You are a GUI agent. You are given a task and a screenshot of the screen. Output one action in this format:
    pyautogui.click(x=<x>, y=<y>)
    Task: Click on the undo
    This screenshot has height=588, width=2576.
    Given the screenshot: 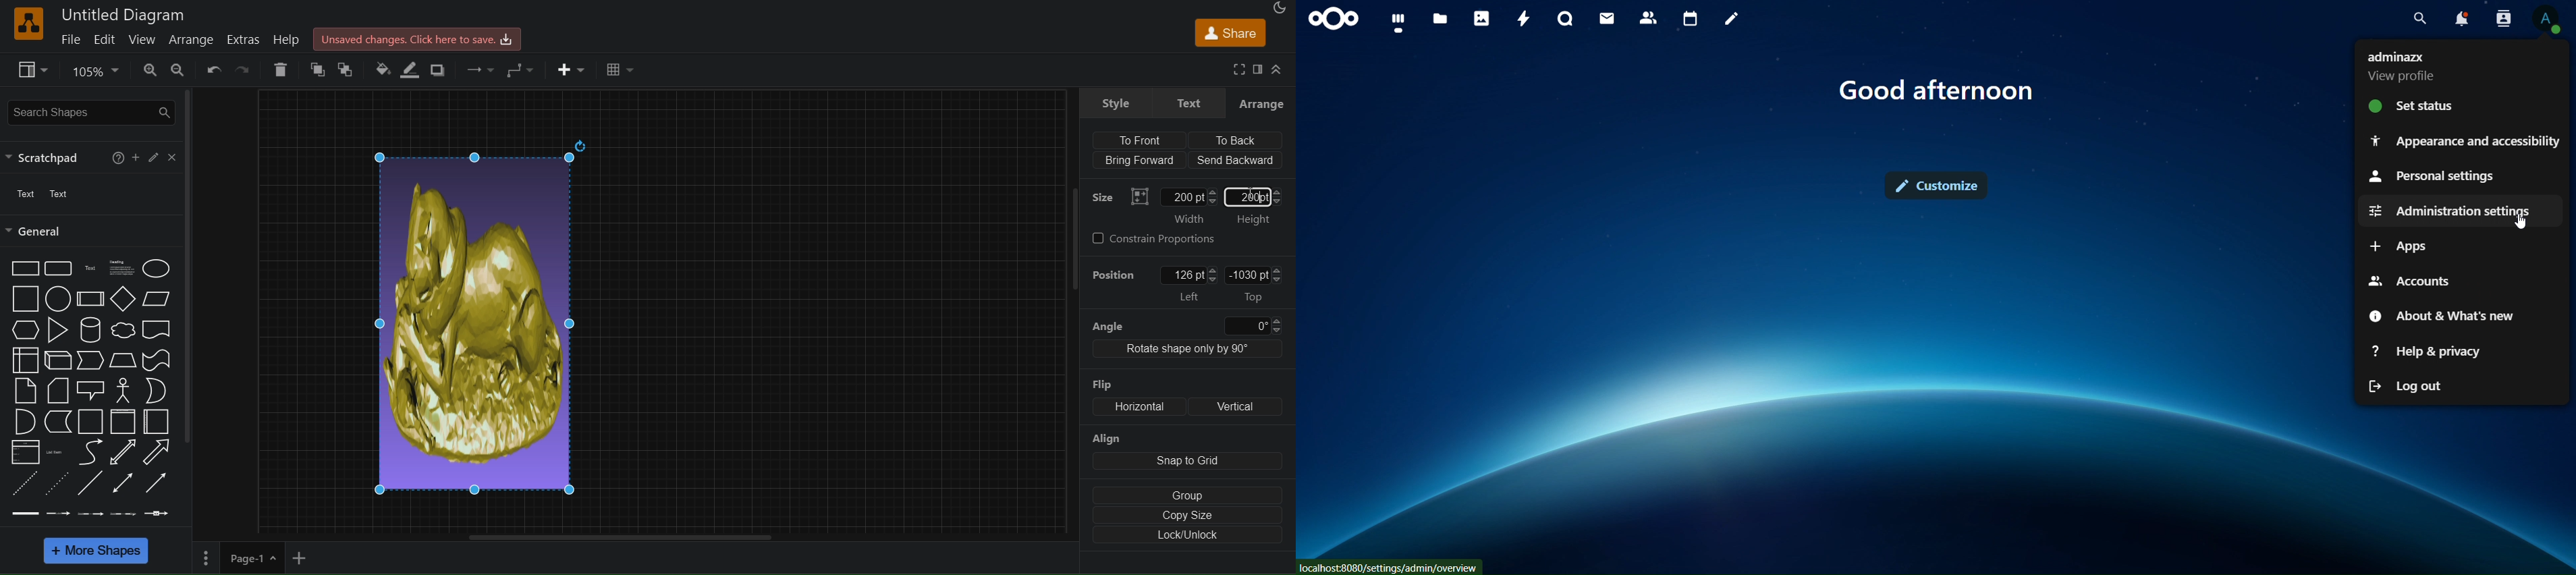 What is the action you would take?
    pyautogui.click(x=213, y=71)
    